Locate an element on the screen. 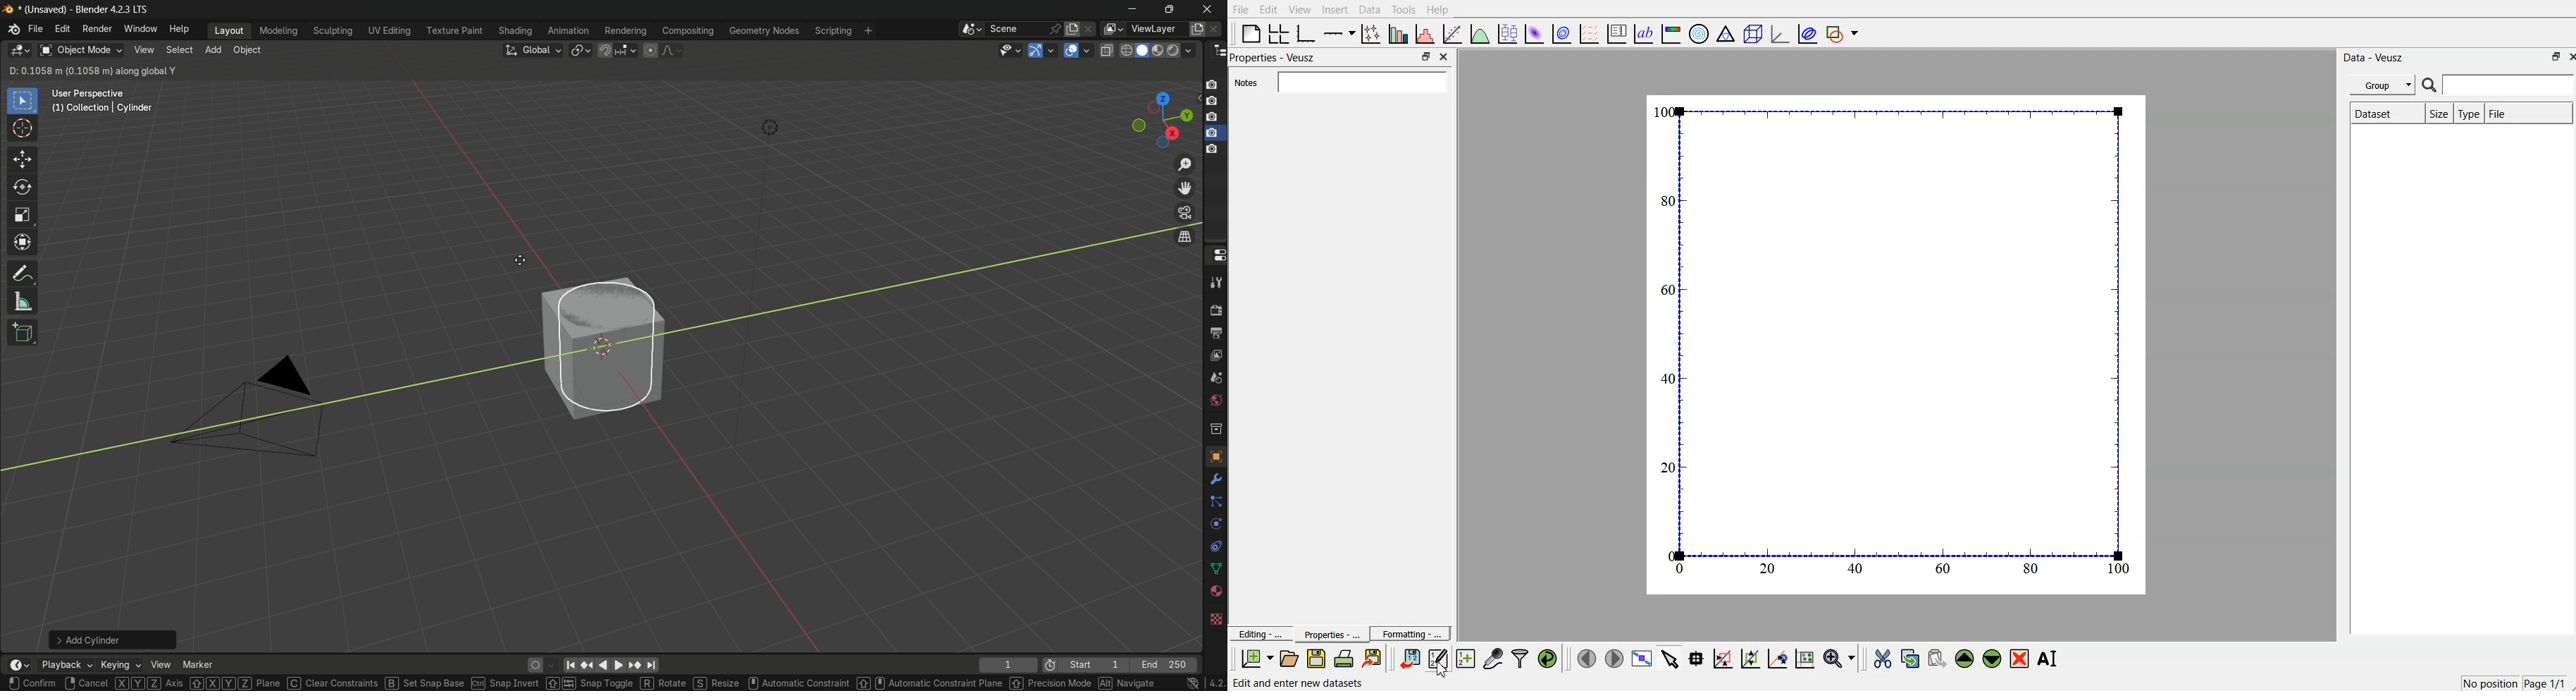 The width and height of the screenshot is (2576, 700). outliner is located at coordinates (1217, 51).